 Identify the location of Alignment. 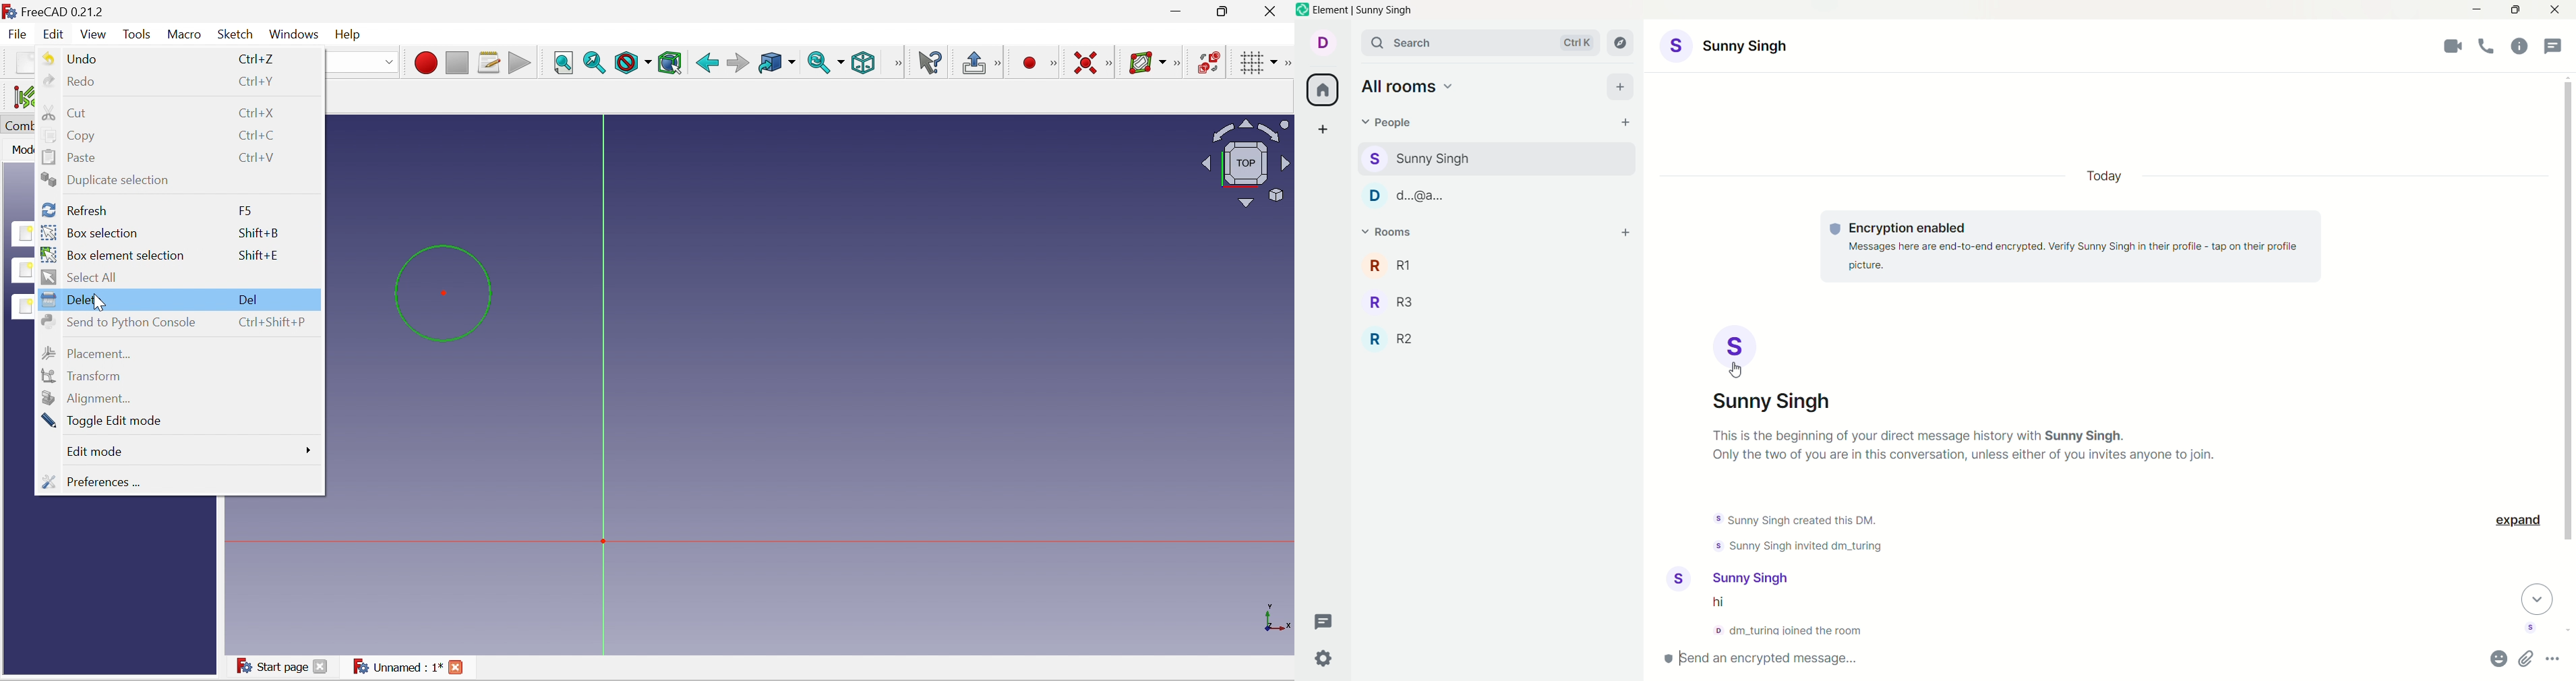
(87, 396).